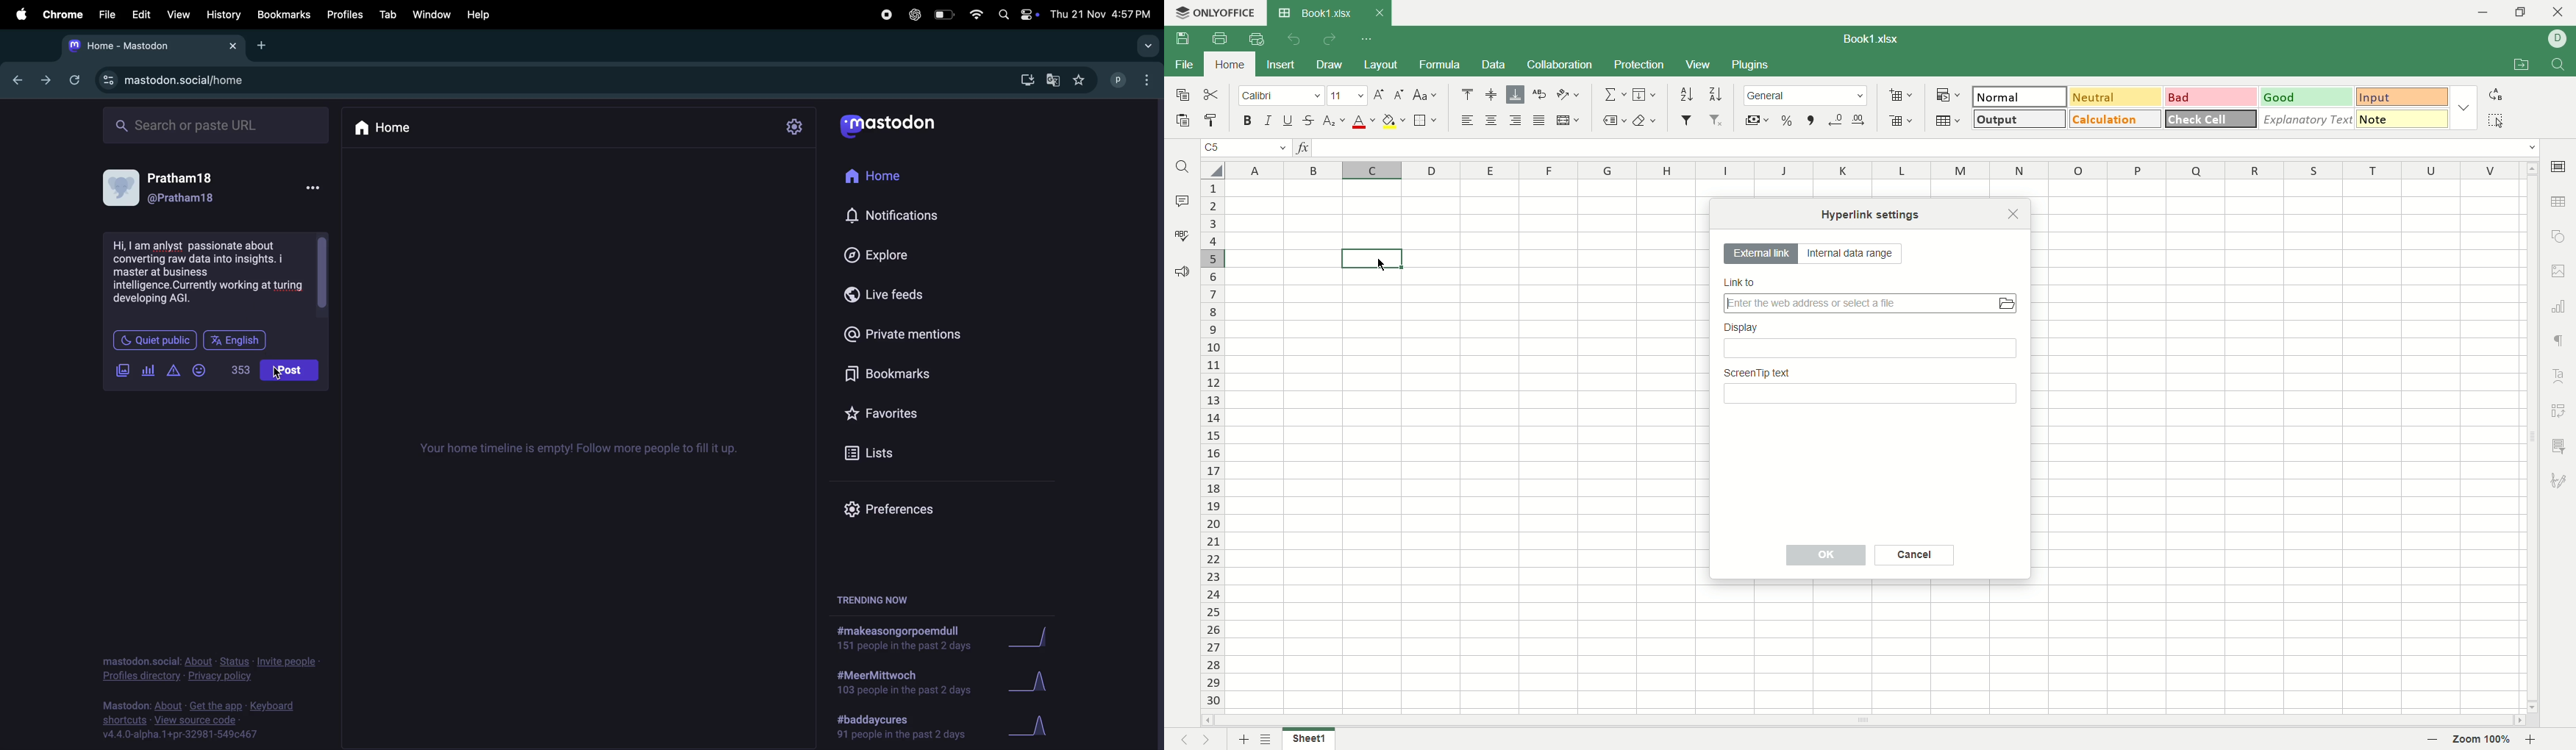 This screenshot has width=2576, height=756. What do you see at coordinates (1183, 66) in the screenshot?
I see `file` at bounding box center [1183, 66].